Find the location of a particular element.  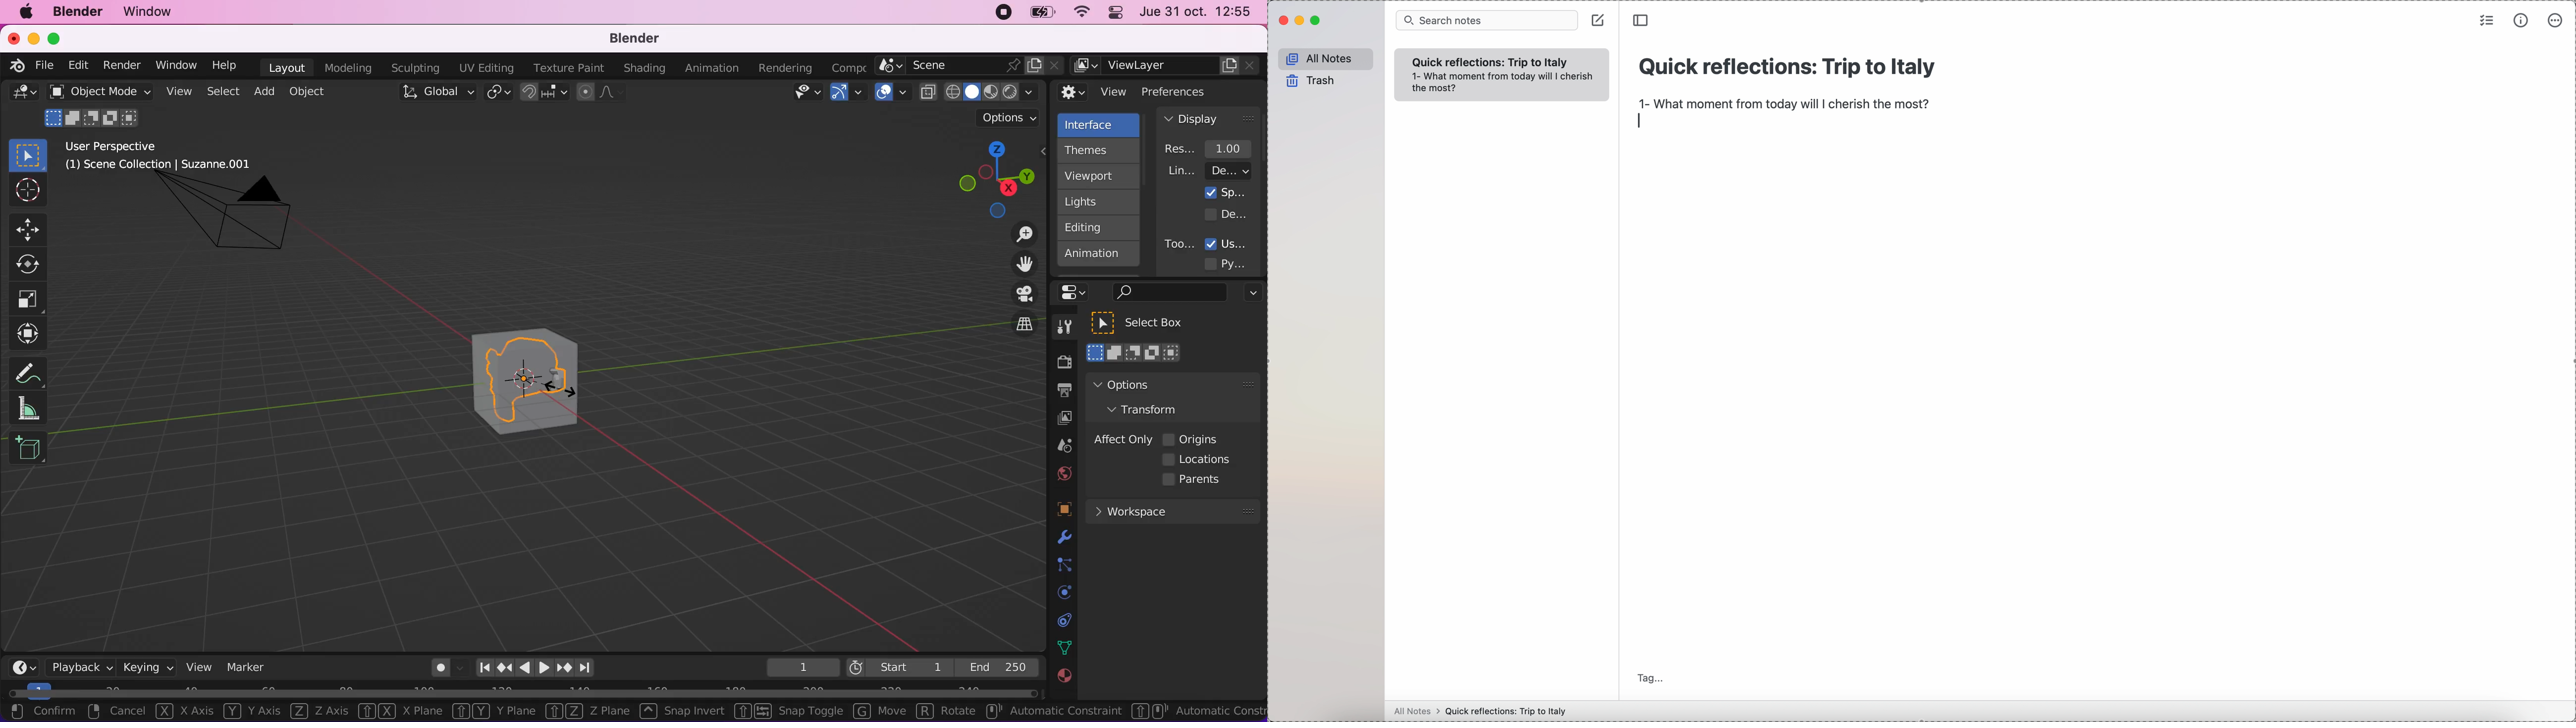

trash is located at coordinates (1309, 81).